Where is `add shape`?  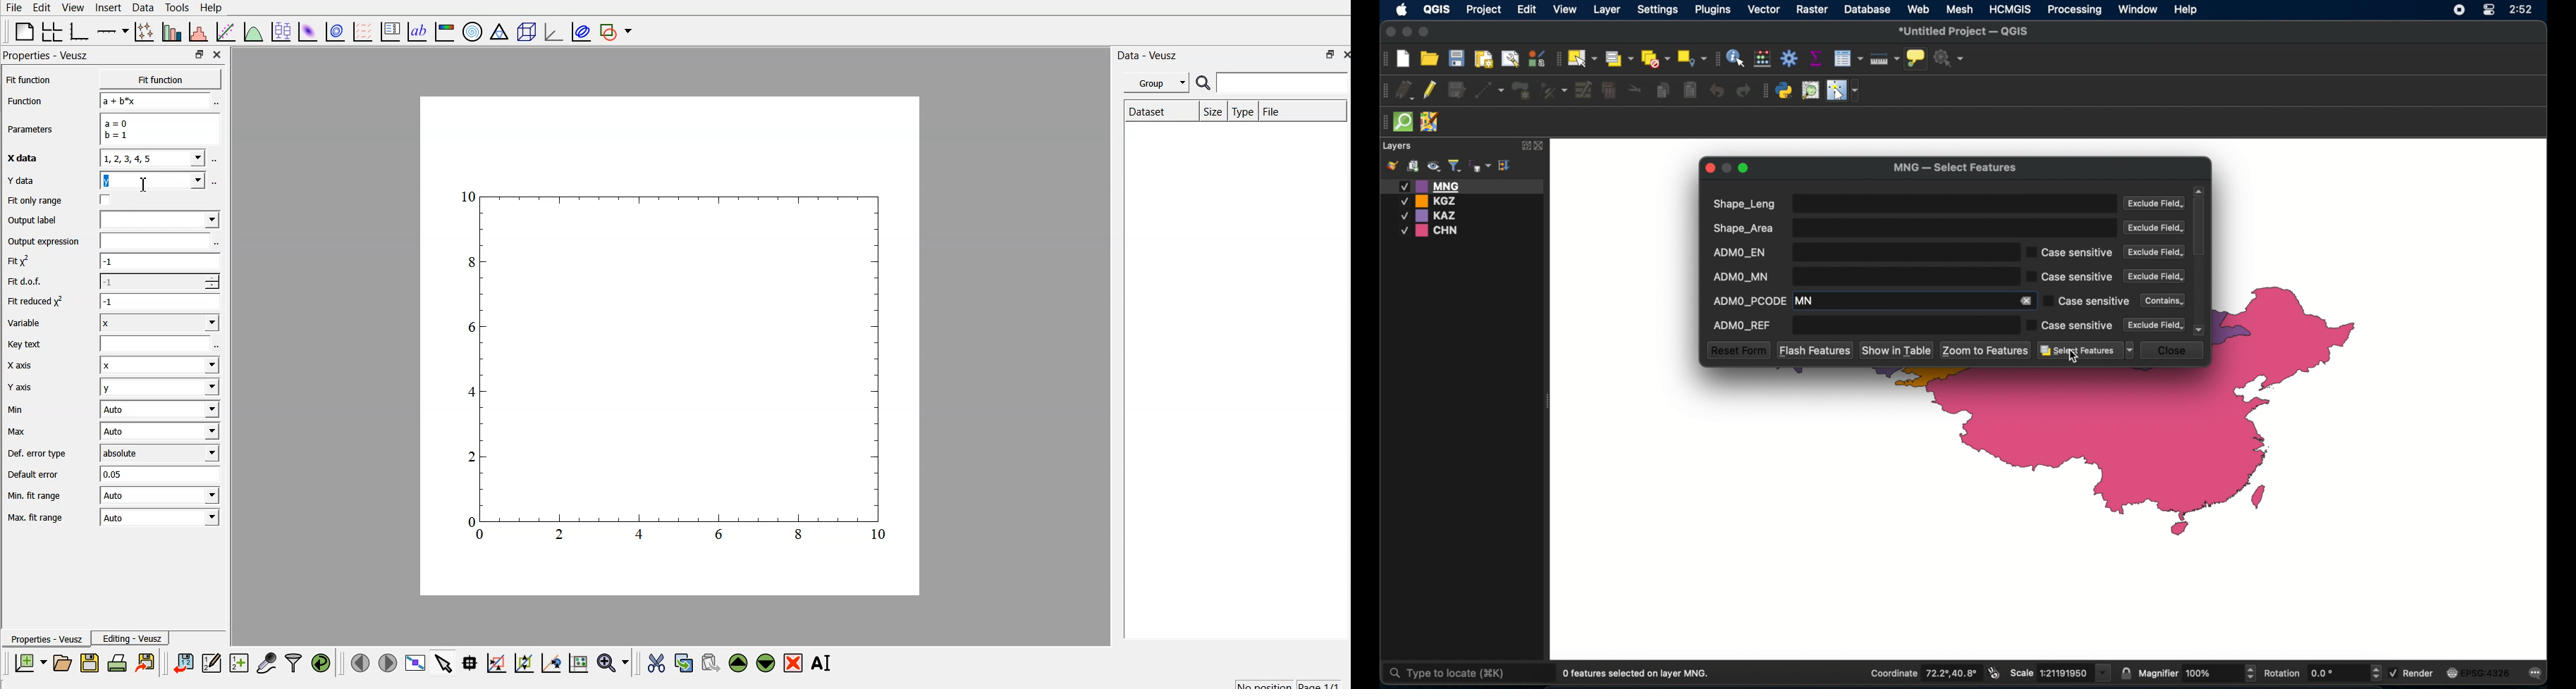 add shape is located at coordinates (620, 32).